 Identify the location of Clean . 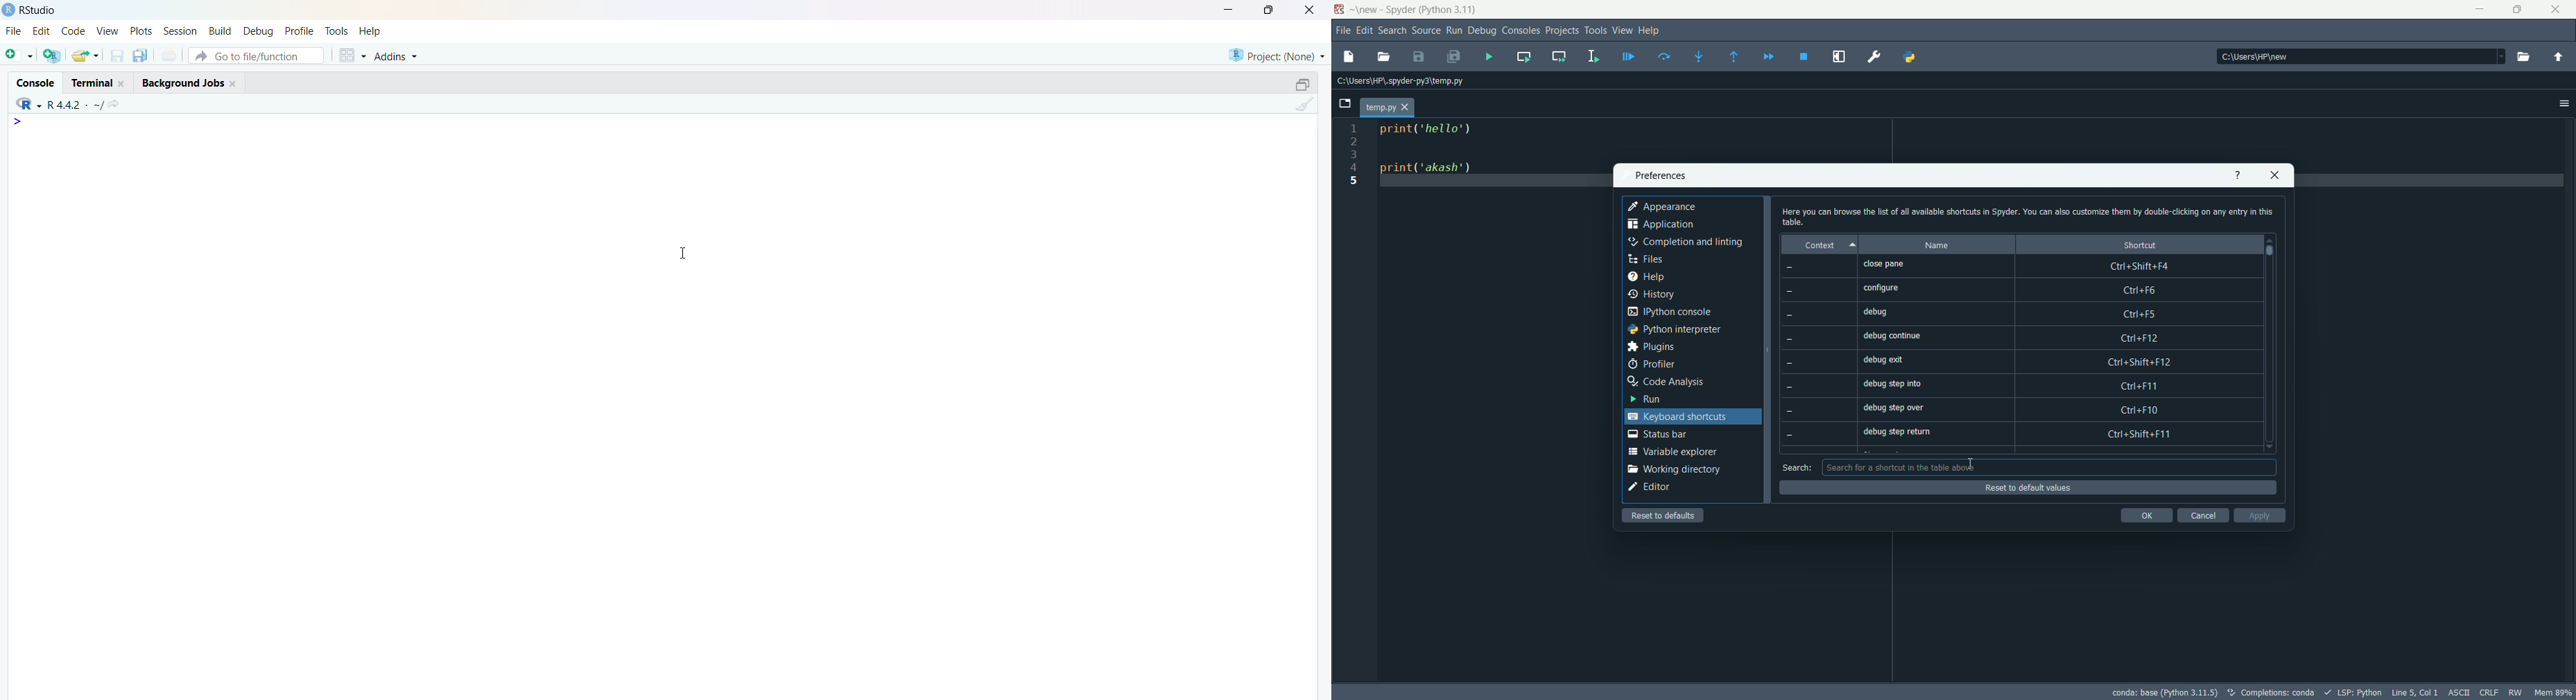
(1304, 103).